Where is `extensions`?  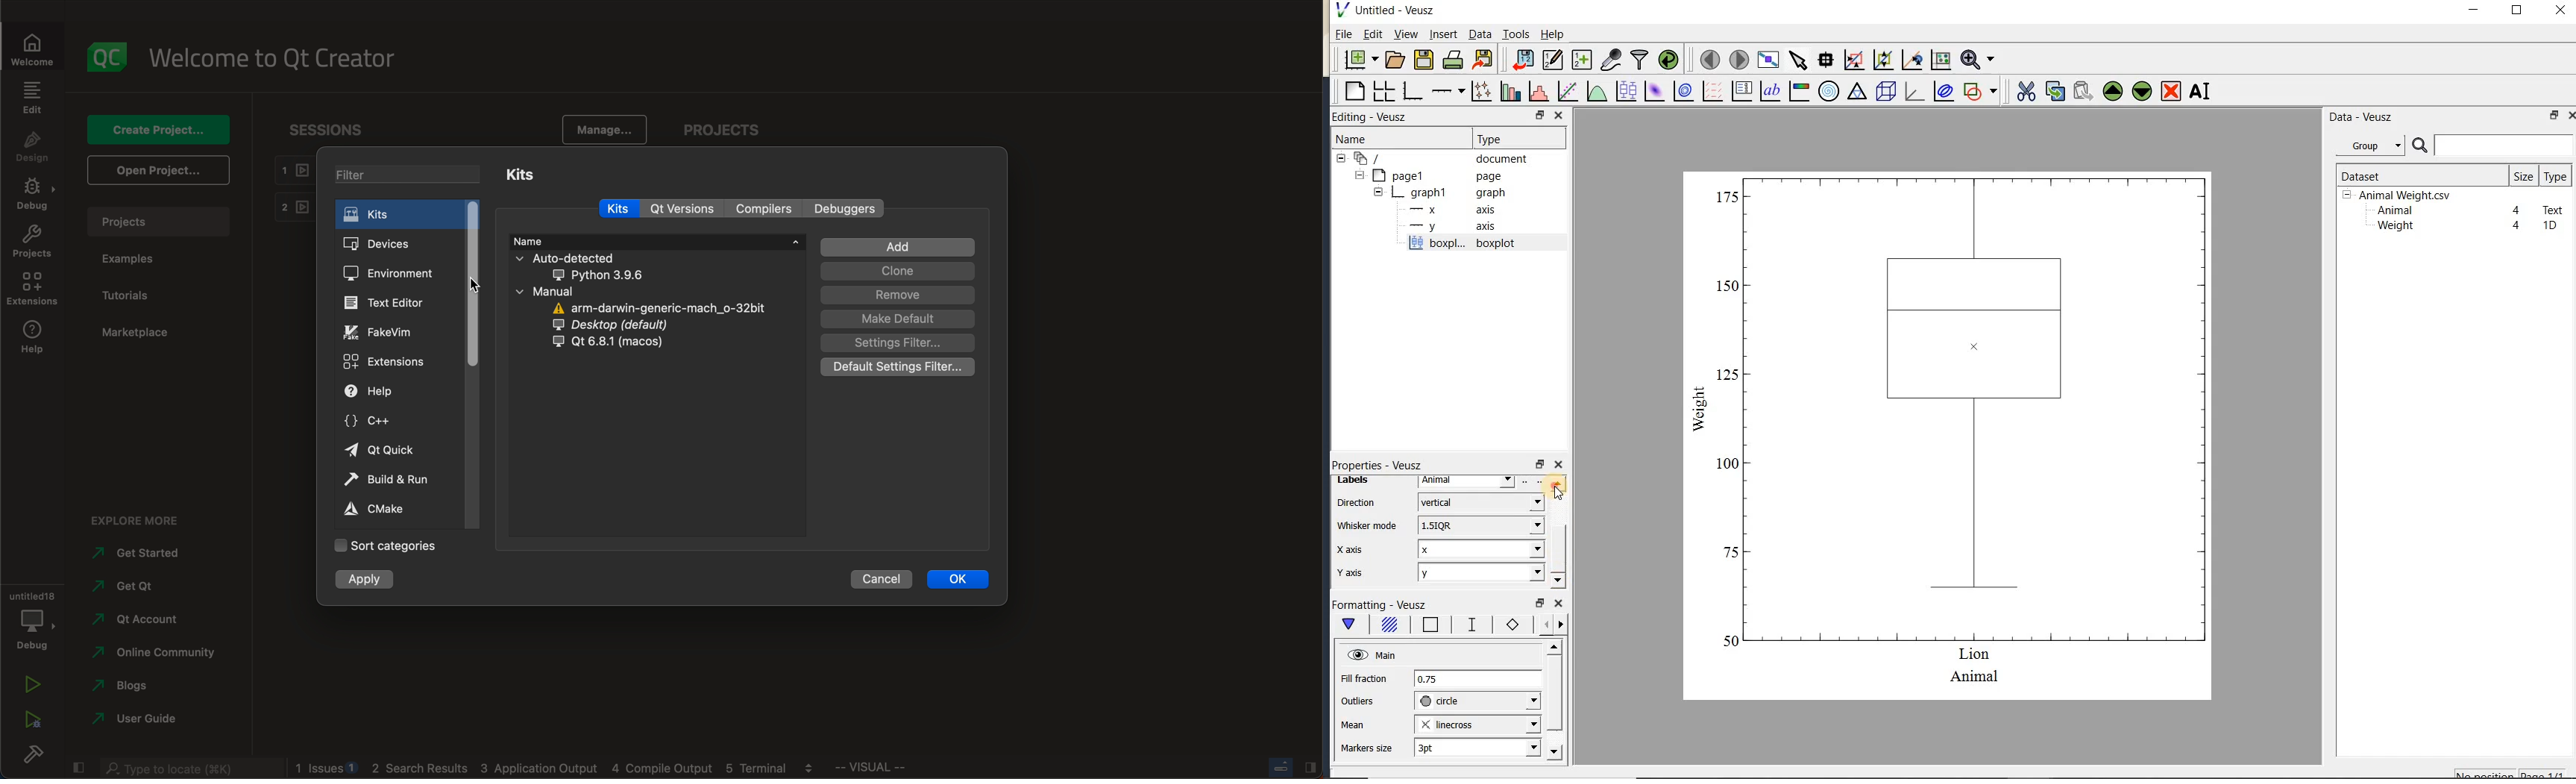
extensions is located at coordinates (34, 289).